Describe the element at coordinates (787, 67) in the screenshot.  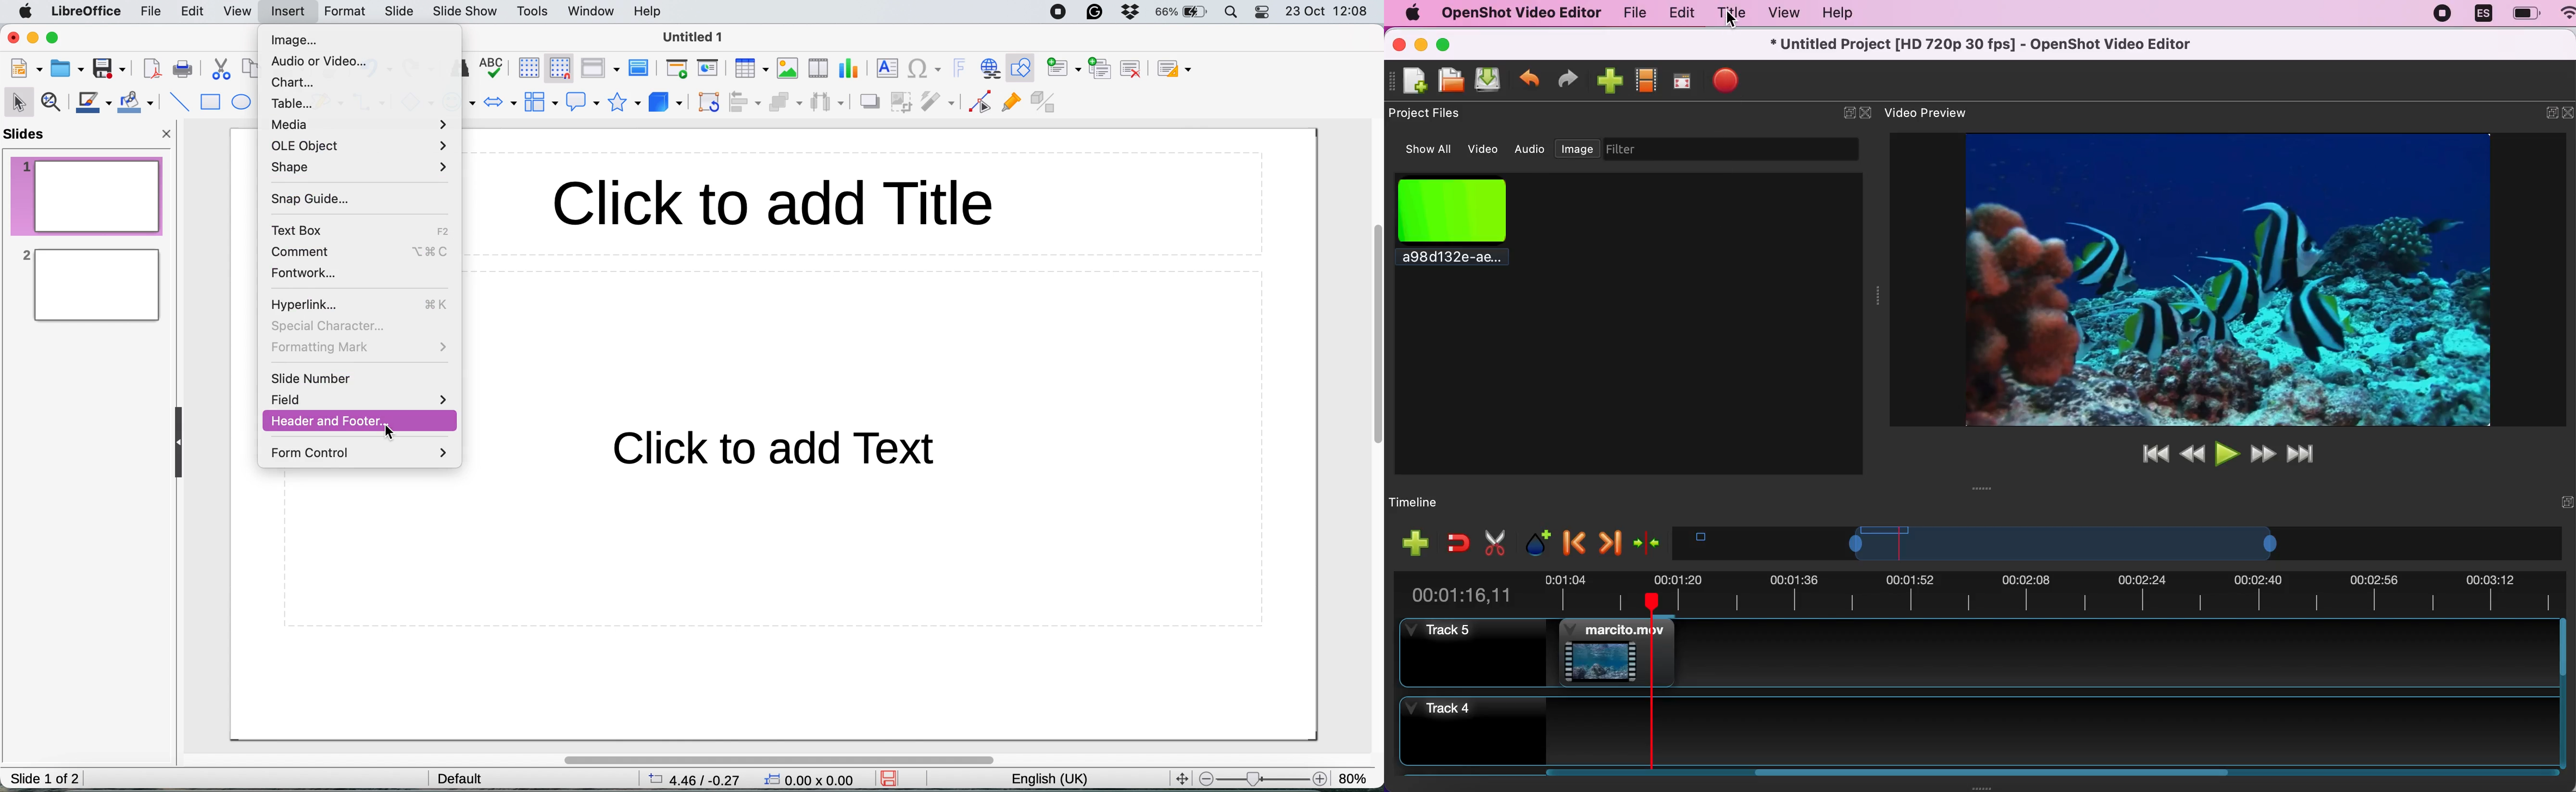
I see `insert chart` at that location.